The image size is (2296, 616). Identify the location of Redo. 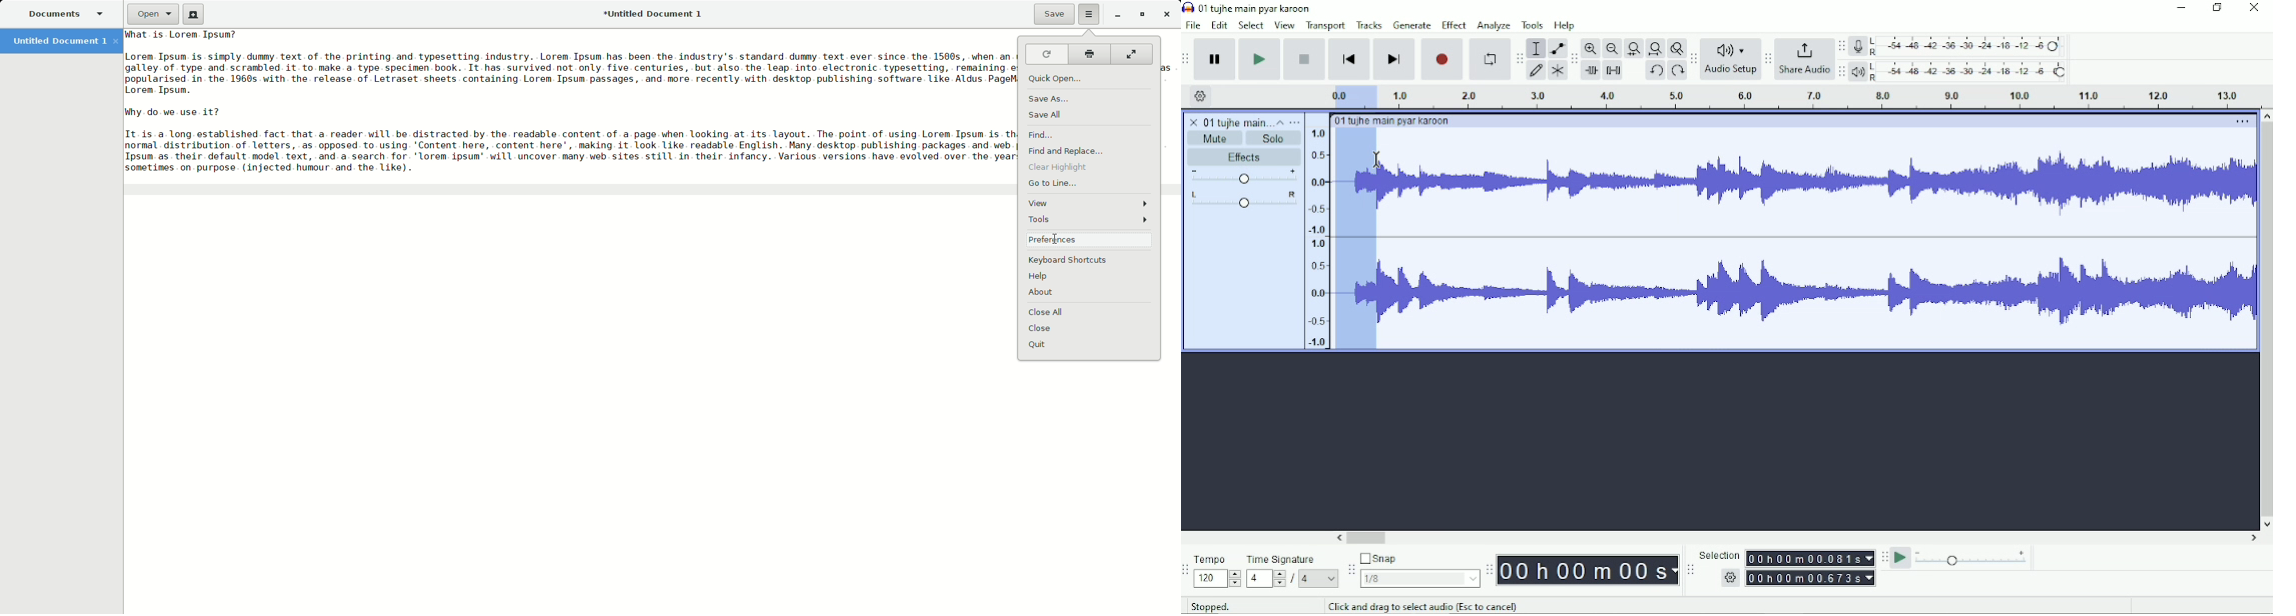
(1677, 72).